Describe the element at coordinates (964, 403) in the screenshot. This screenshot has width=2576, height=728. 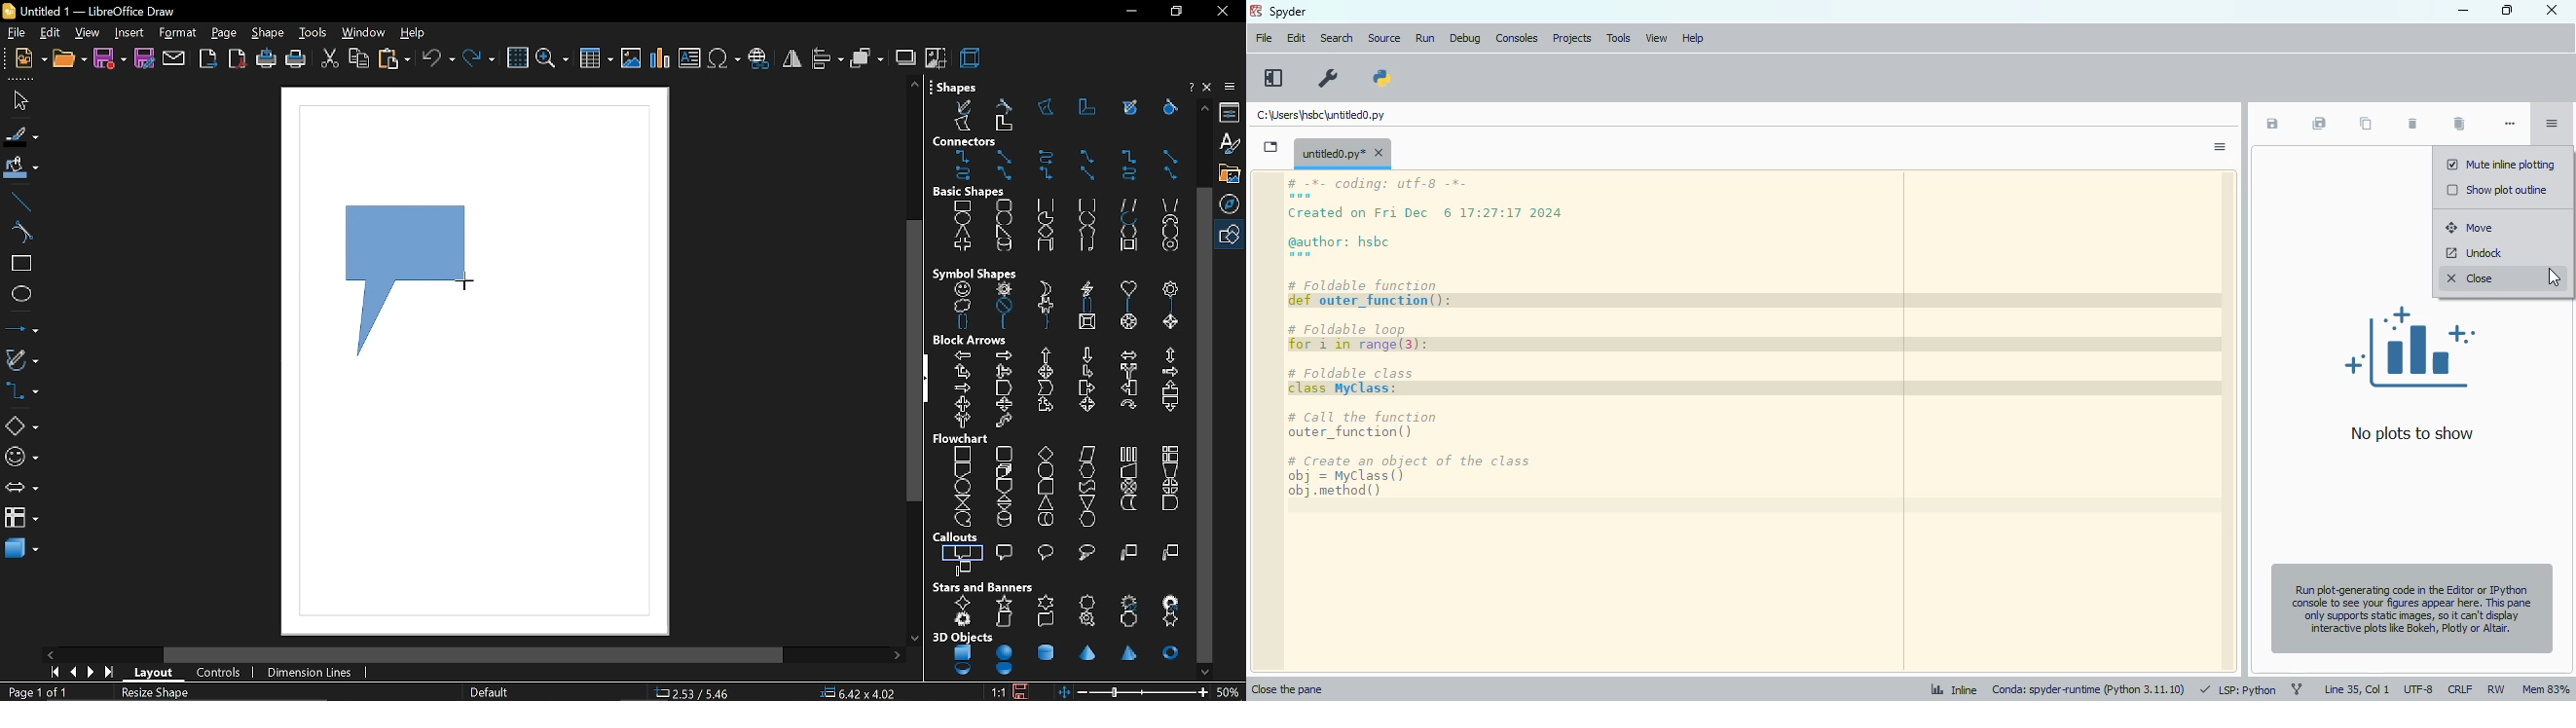
I see `left and right arrow callout` at that location.